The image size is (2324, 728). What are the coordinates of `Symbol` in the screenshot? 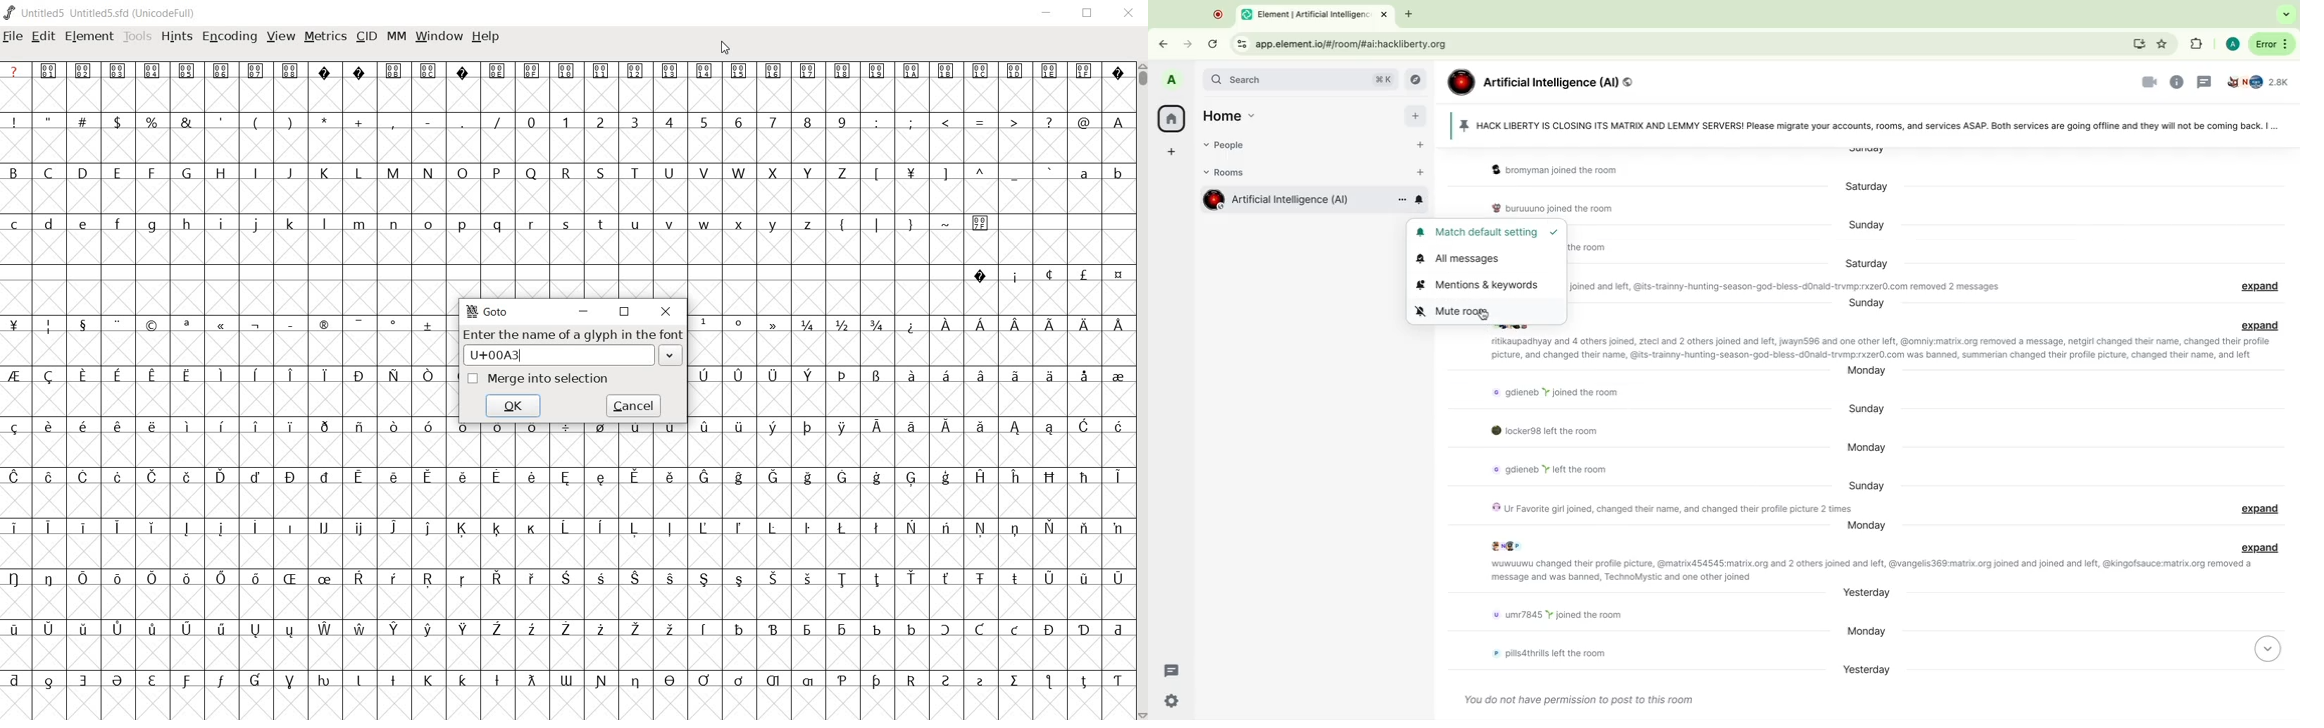 It's located at (187, 71).